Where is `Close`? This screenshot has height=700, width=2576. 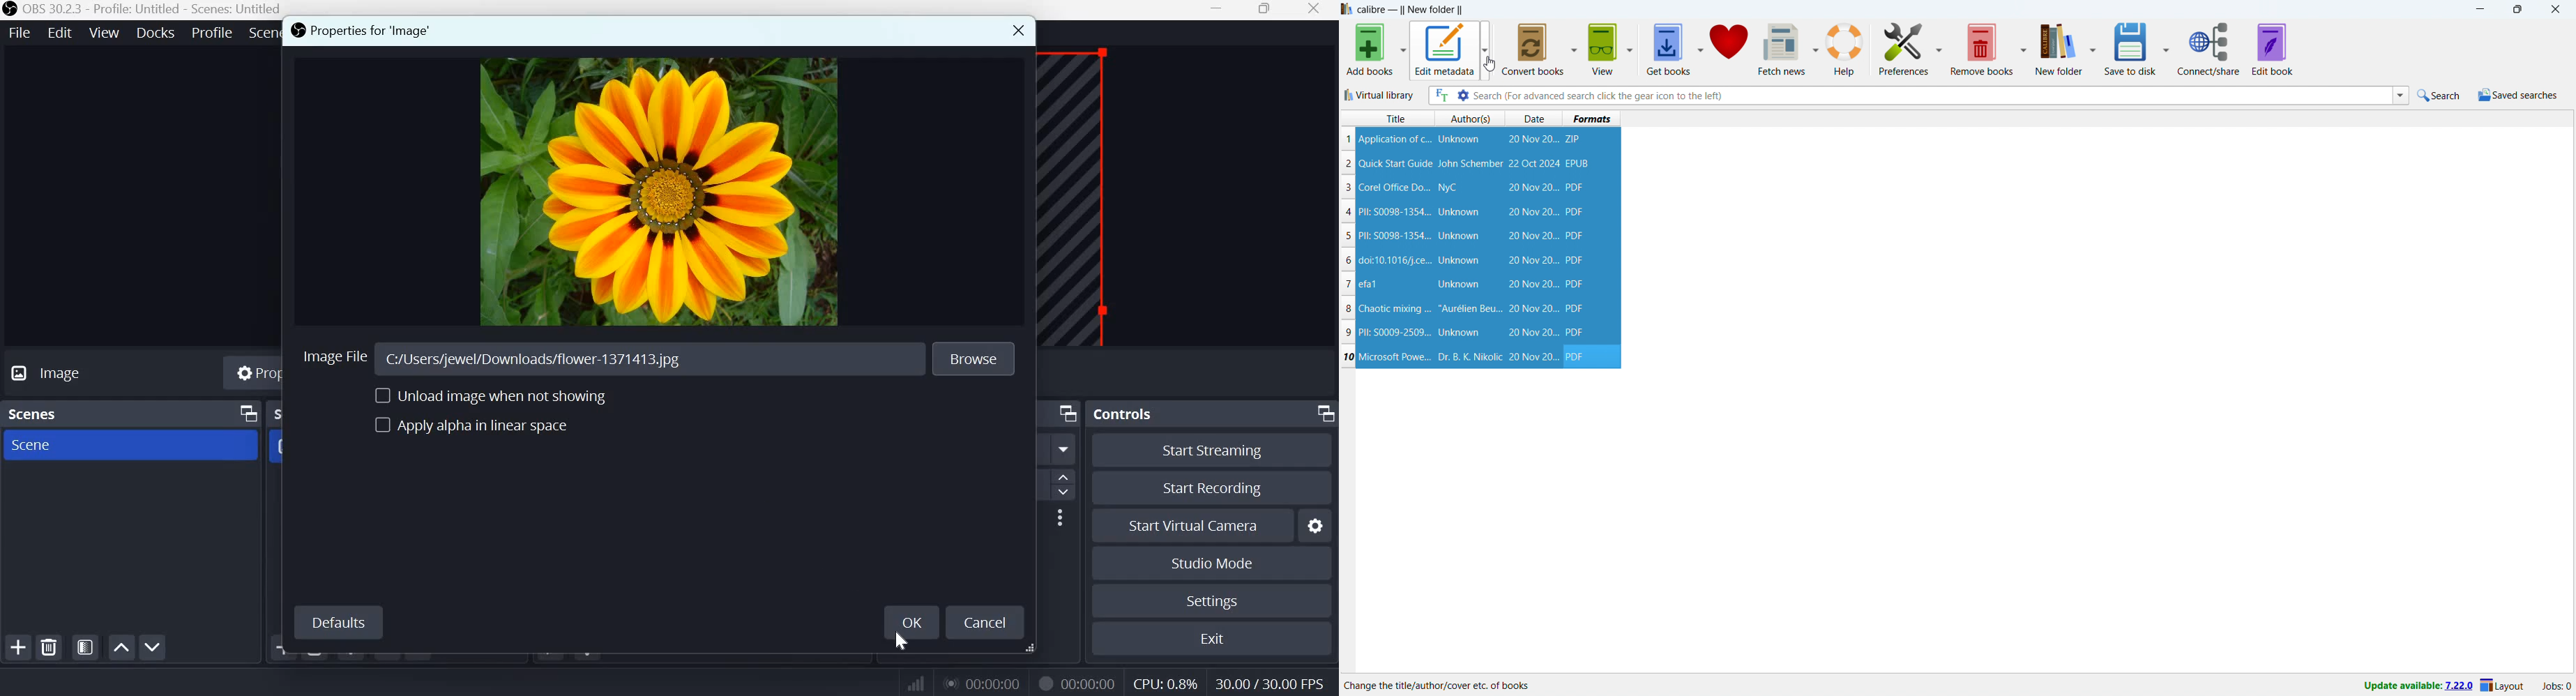 Close is located at coordinates (1014, 32).